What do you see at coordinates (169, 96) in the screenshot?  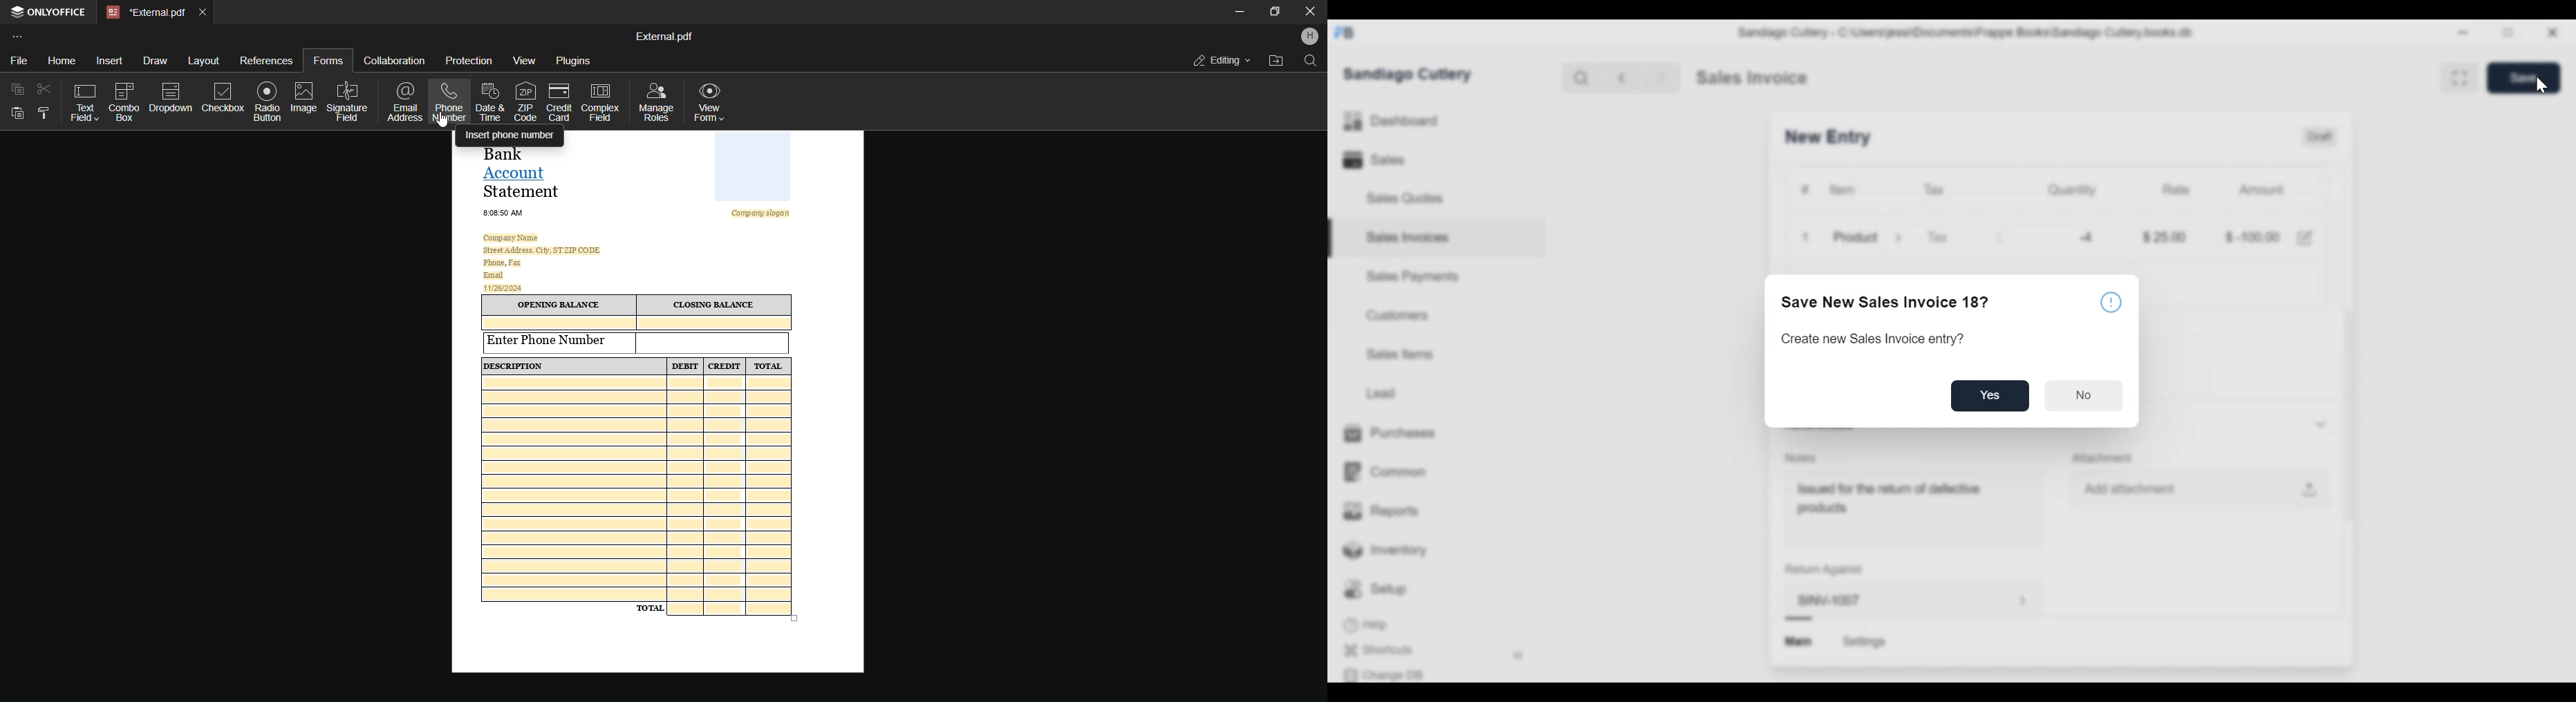 I see `dropdown` at bounding box center [169, 96].